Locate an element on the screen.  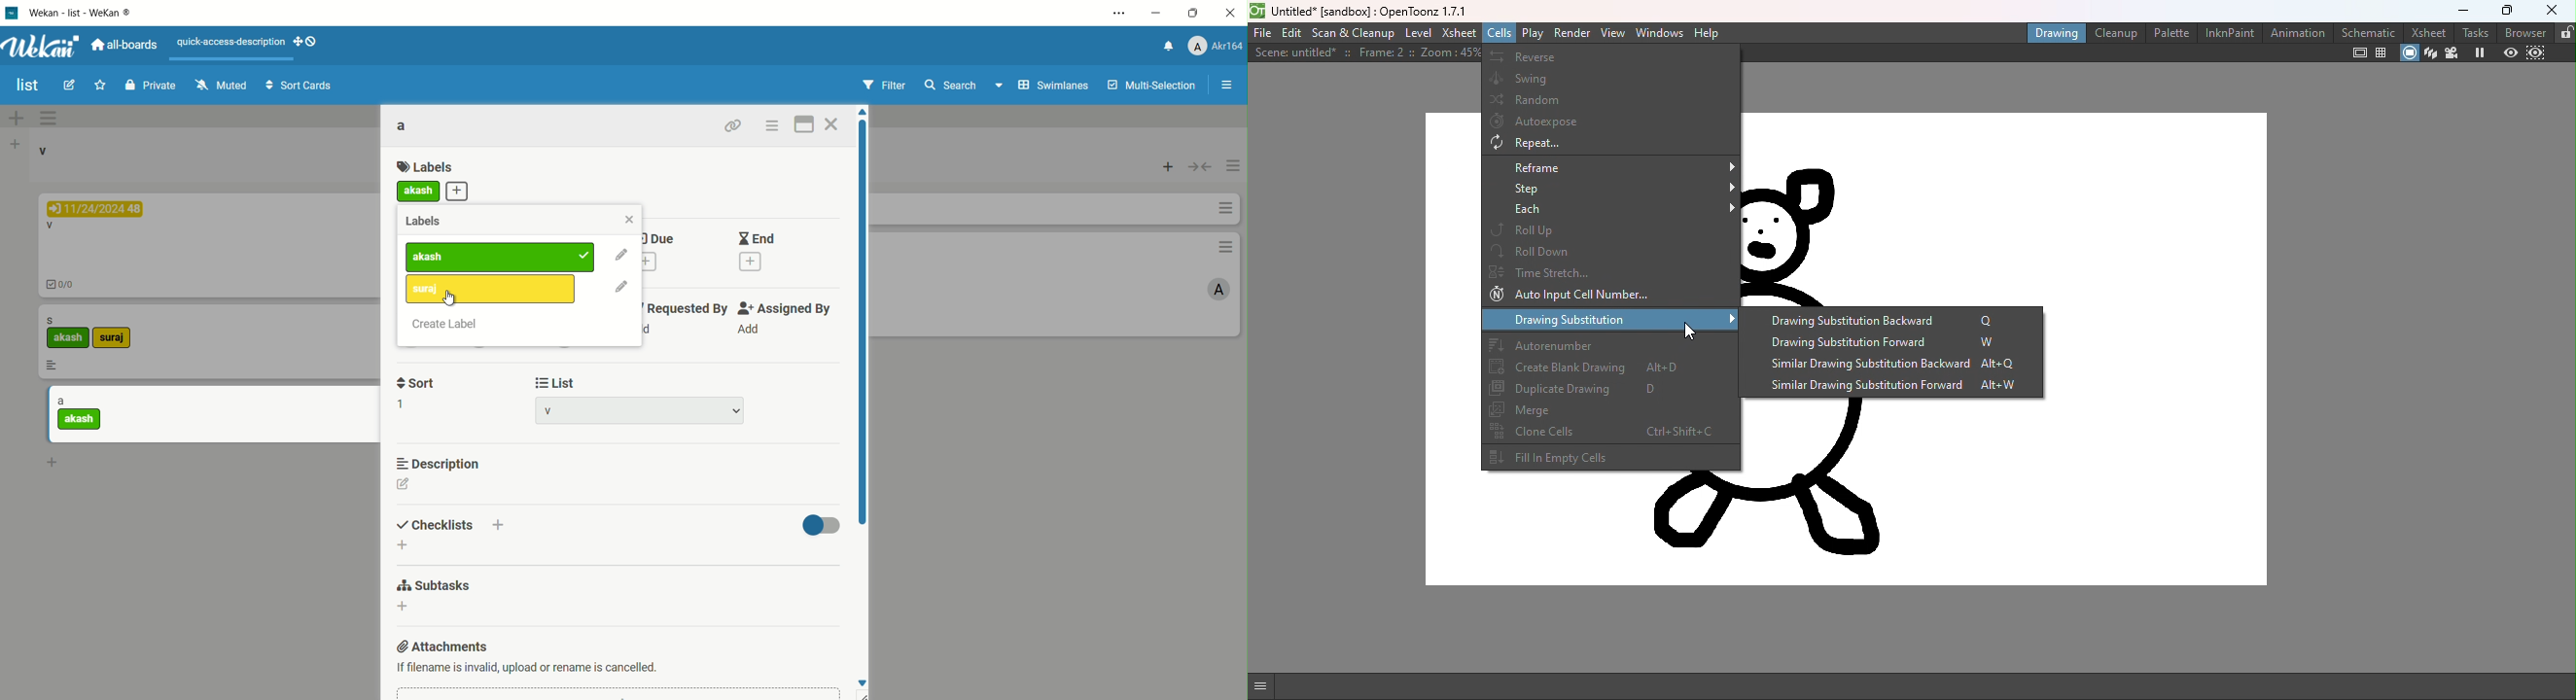
app icon is located at coordinates (13, 12).